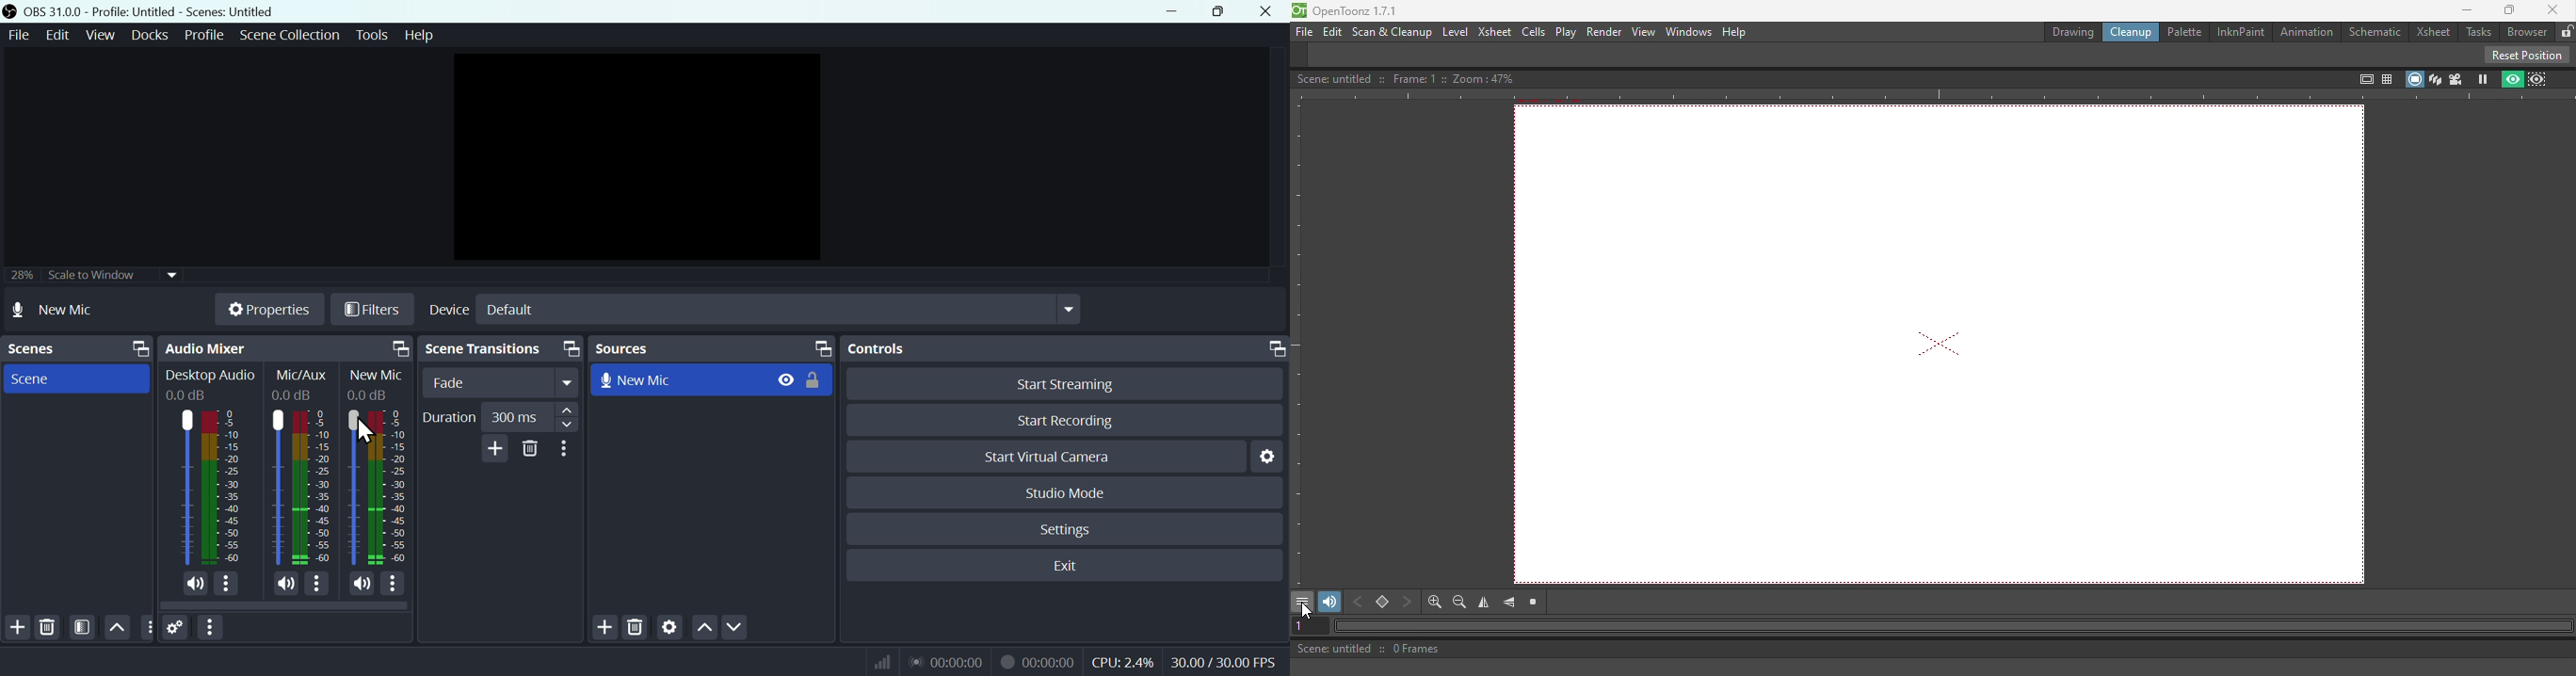 This screenshot has height=700, width=2576. Describe the element at coordinates (194, 584) in the screenshot. I see `(un)mute` at that location.